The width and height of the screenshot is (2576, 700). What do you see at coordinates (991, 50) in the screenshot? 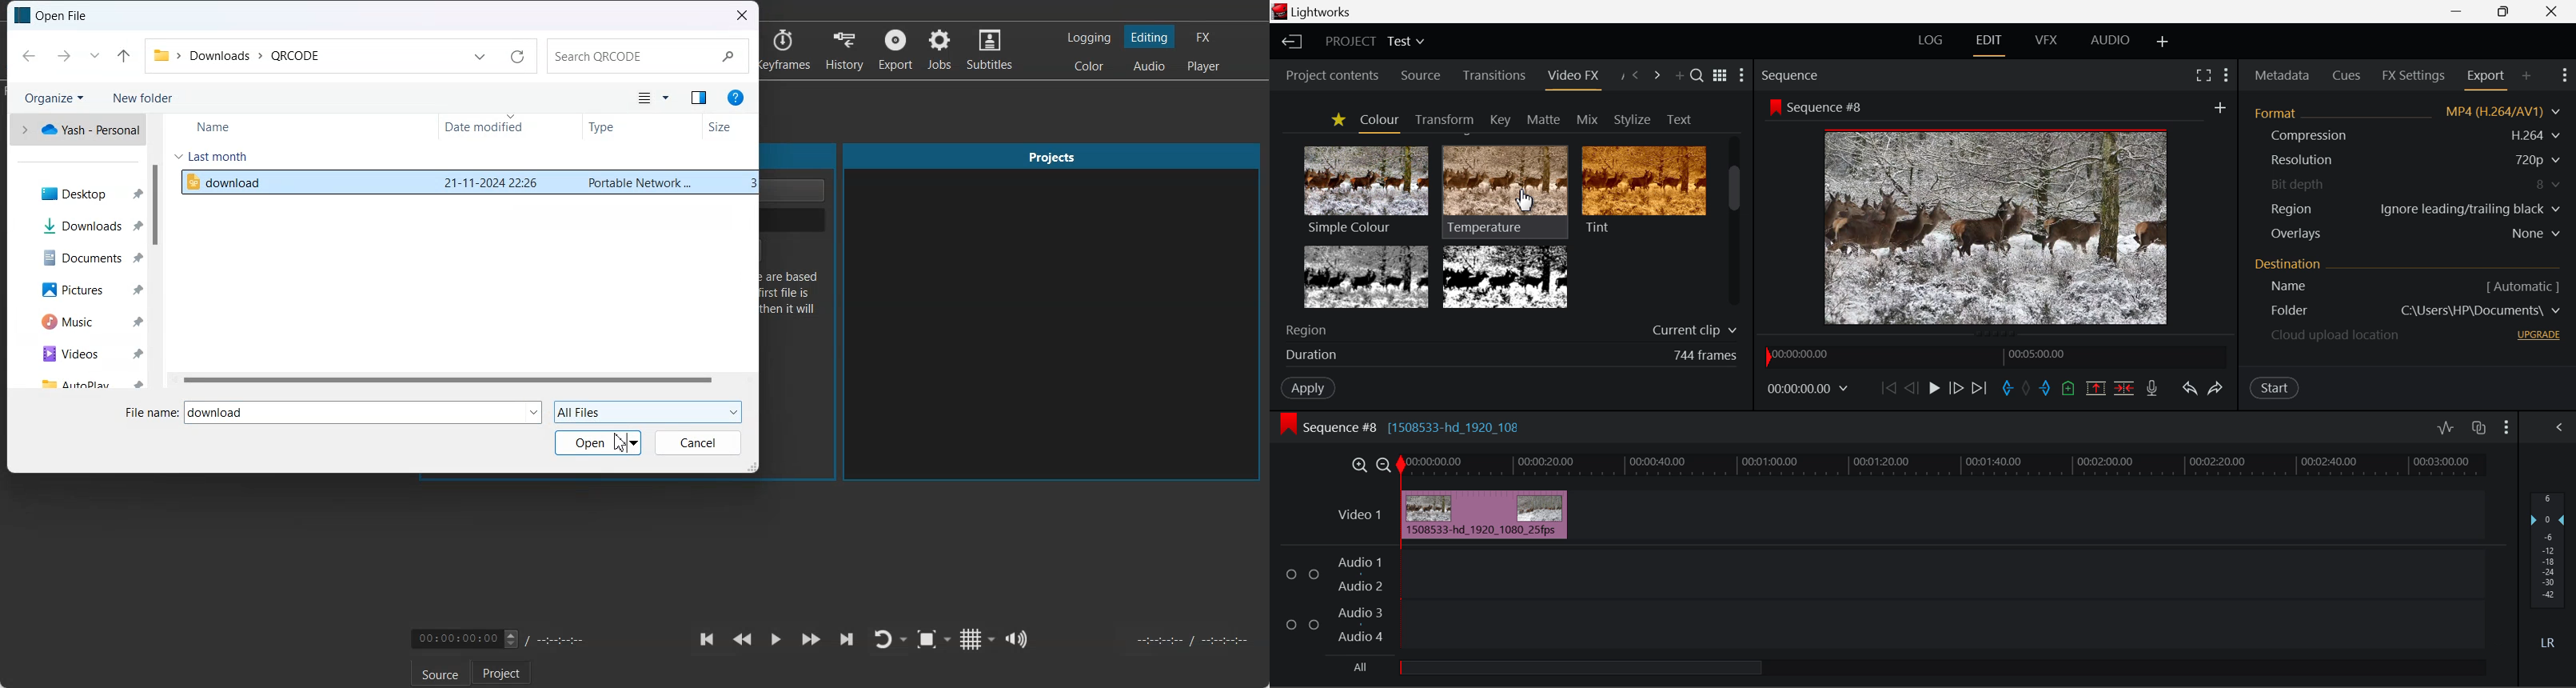
I see `Subtitles` at bounding box center [991, 50].